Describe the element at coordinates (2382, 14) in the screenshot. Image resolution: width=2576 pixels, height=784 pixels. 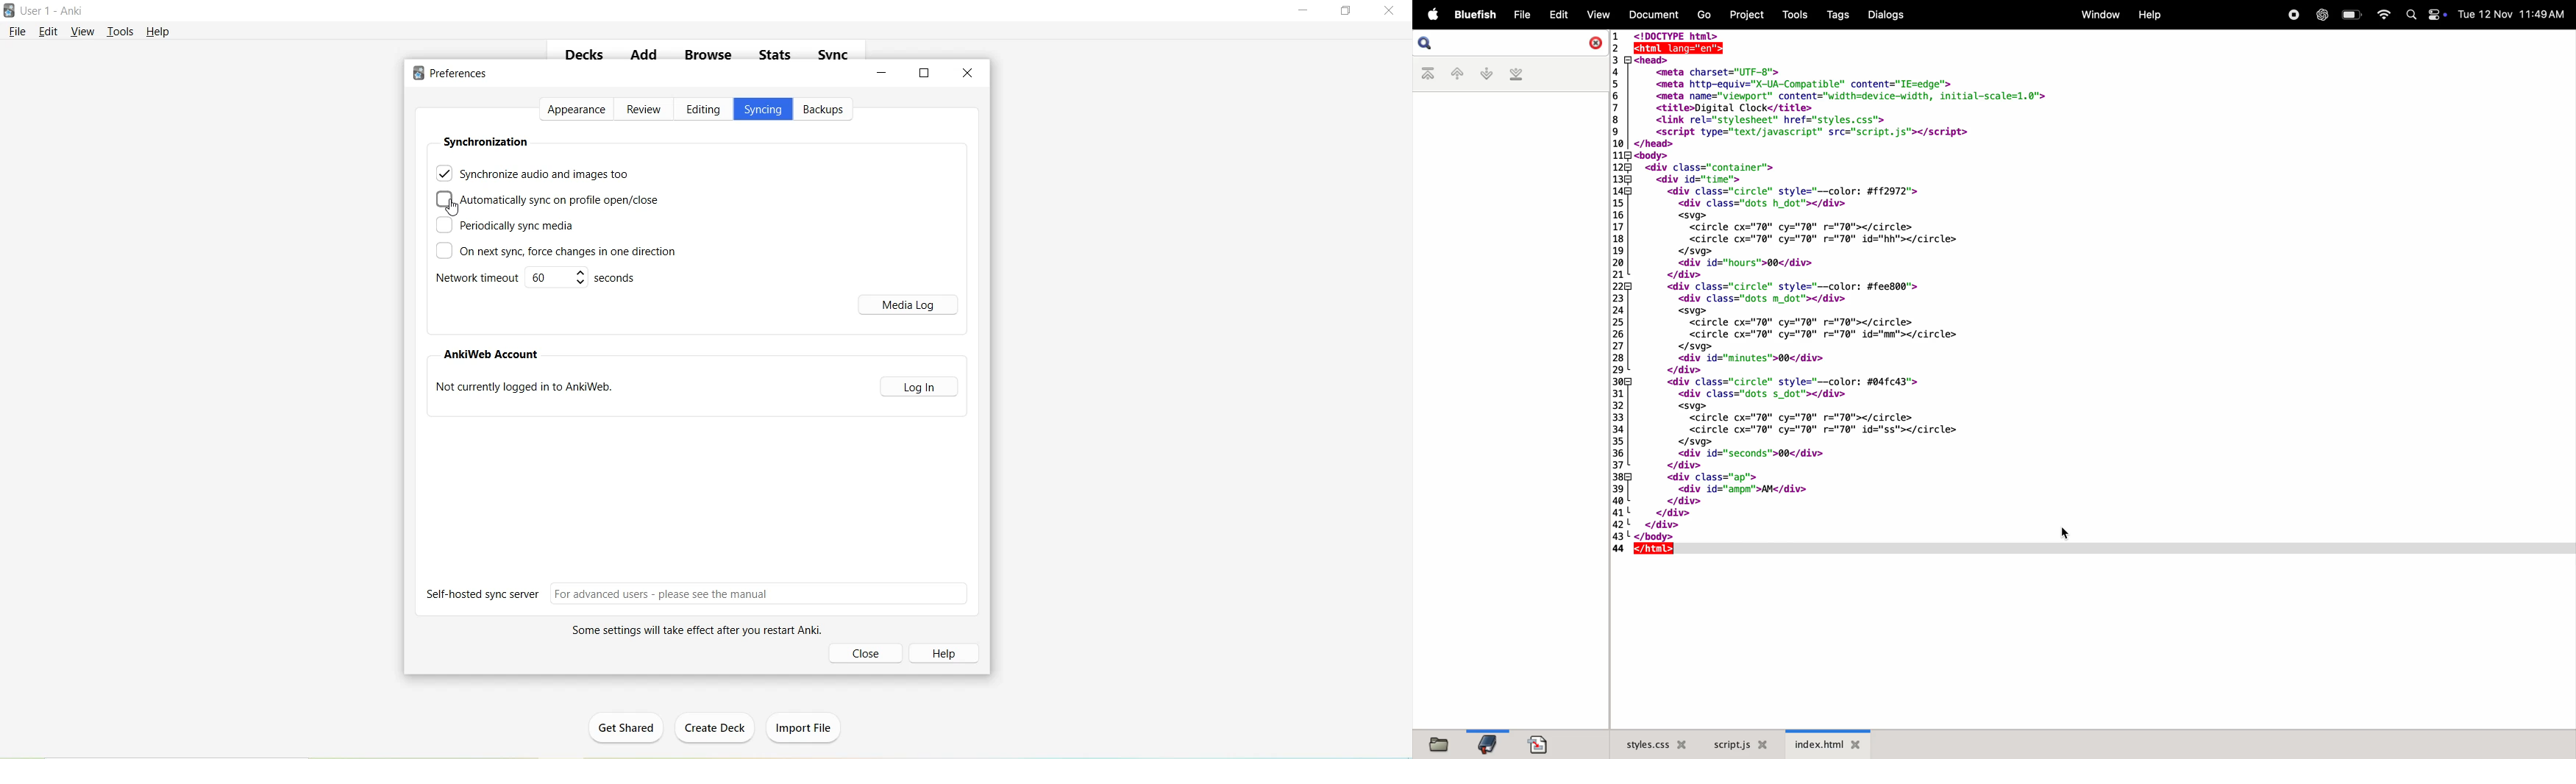
I see `wifi` at that location.